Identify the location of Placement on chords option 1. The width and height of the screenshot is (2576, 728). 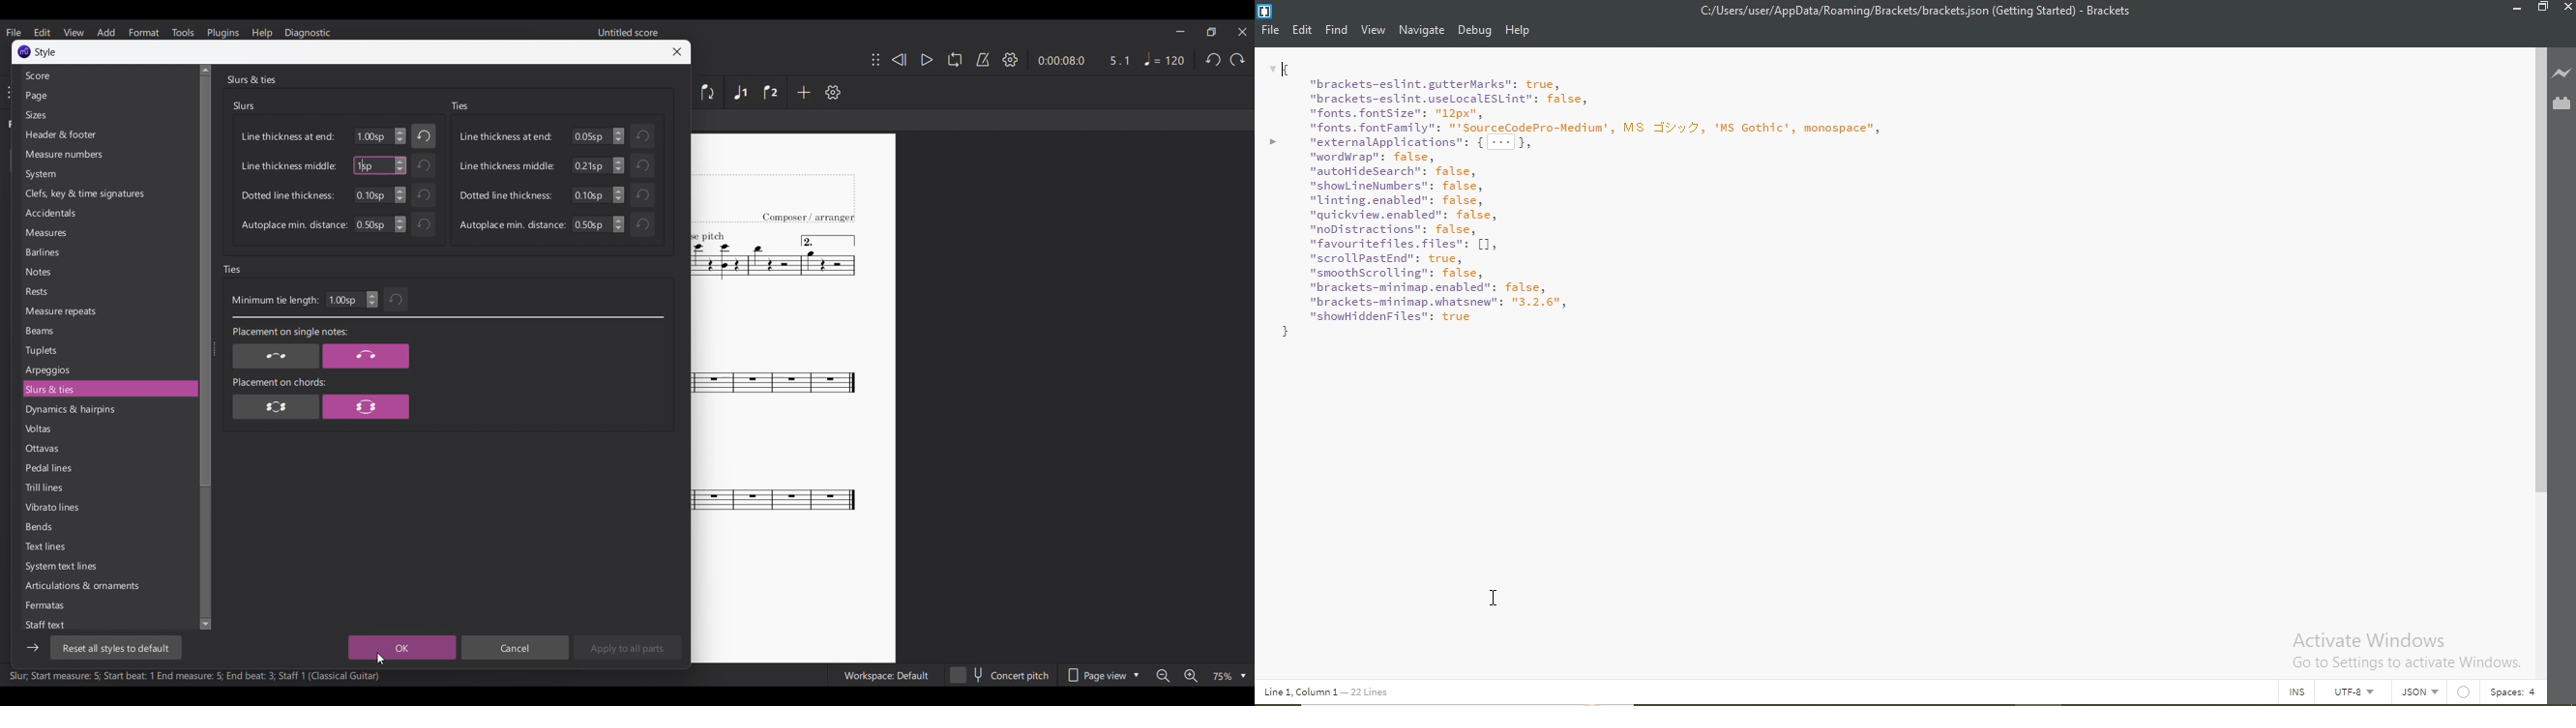
(277, 406).